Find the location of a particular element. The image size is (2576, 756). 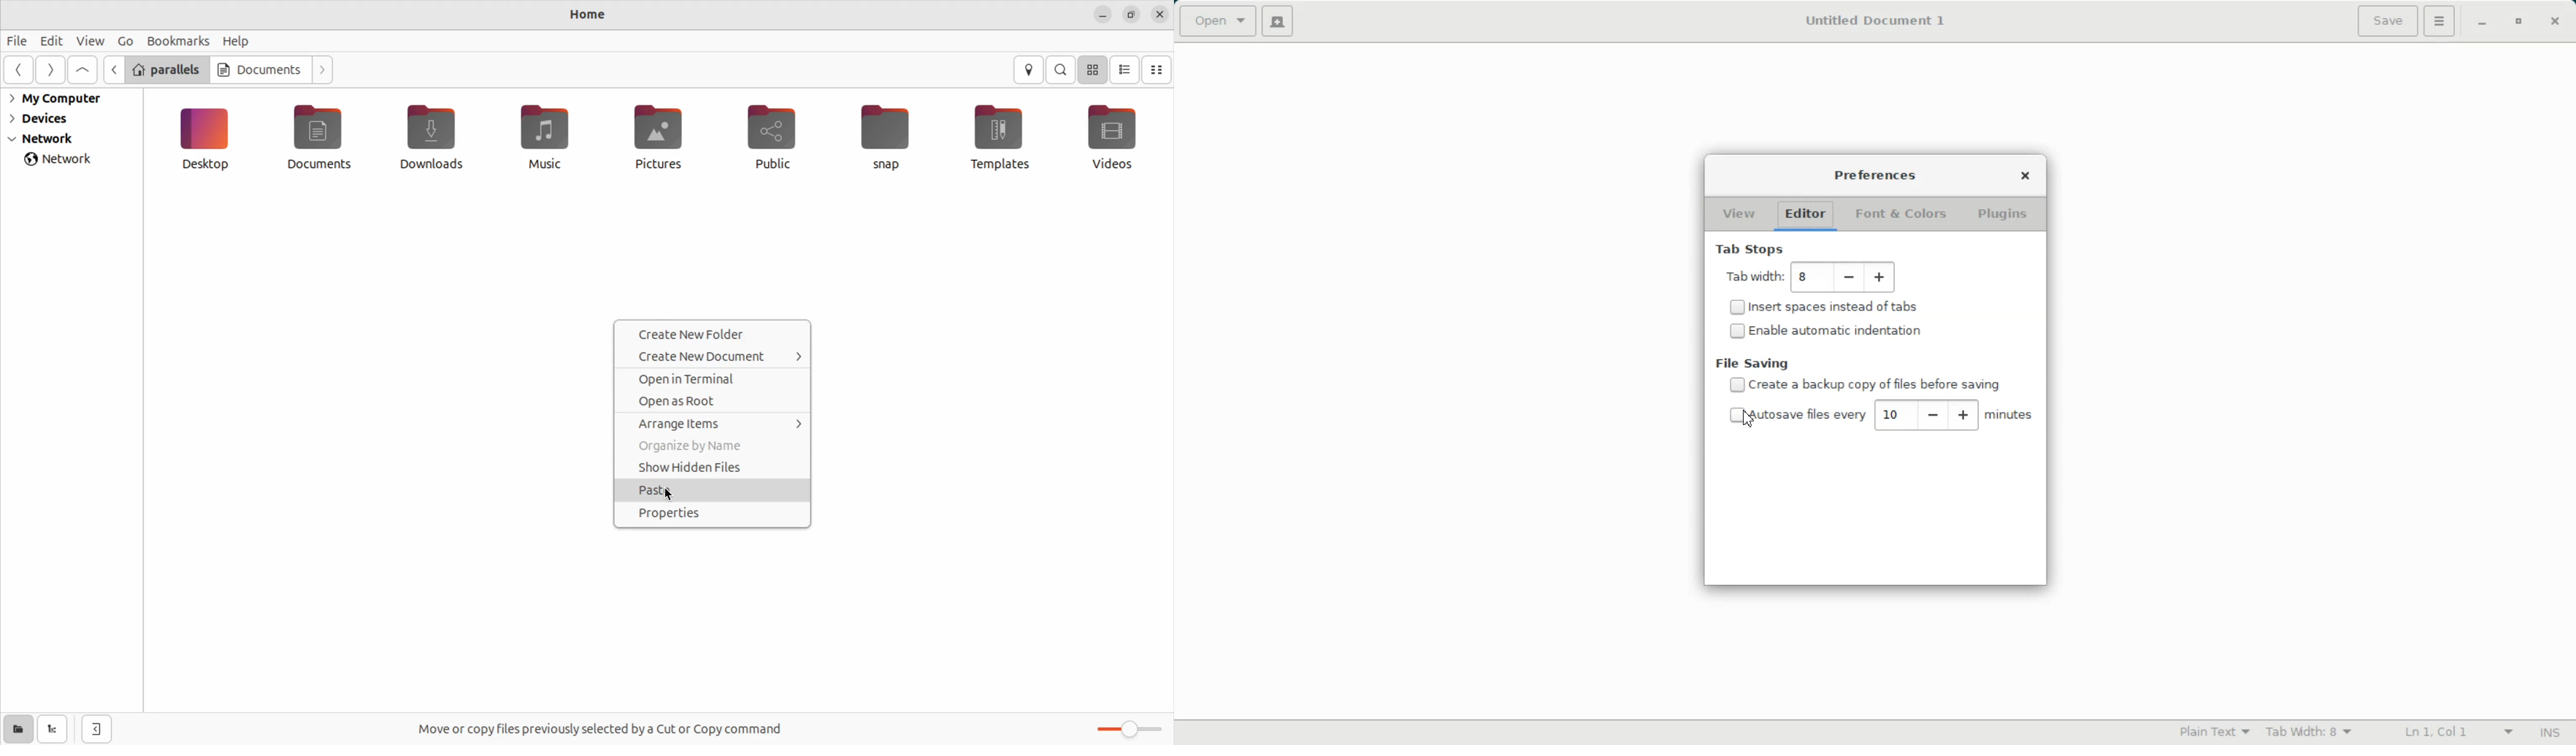

Documents is located at coordinates (260, 69).